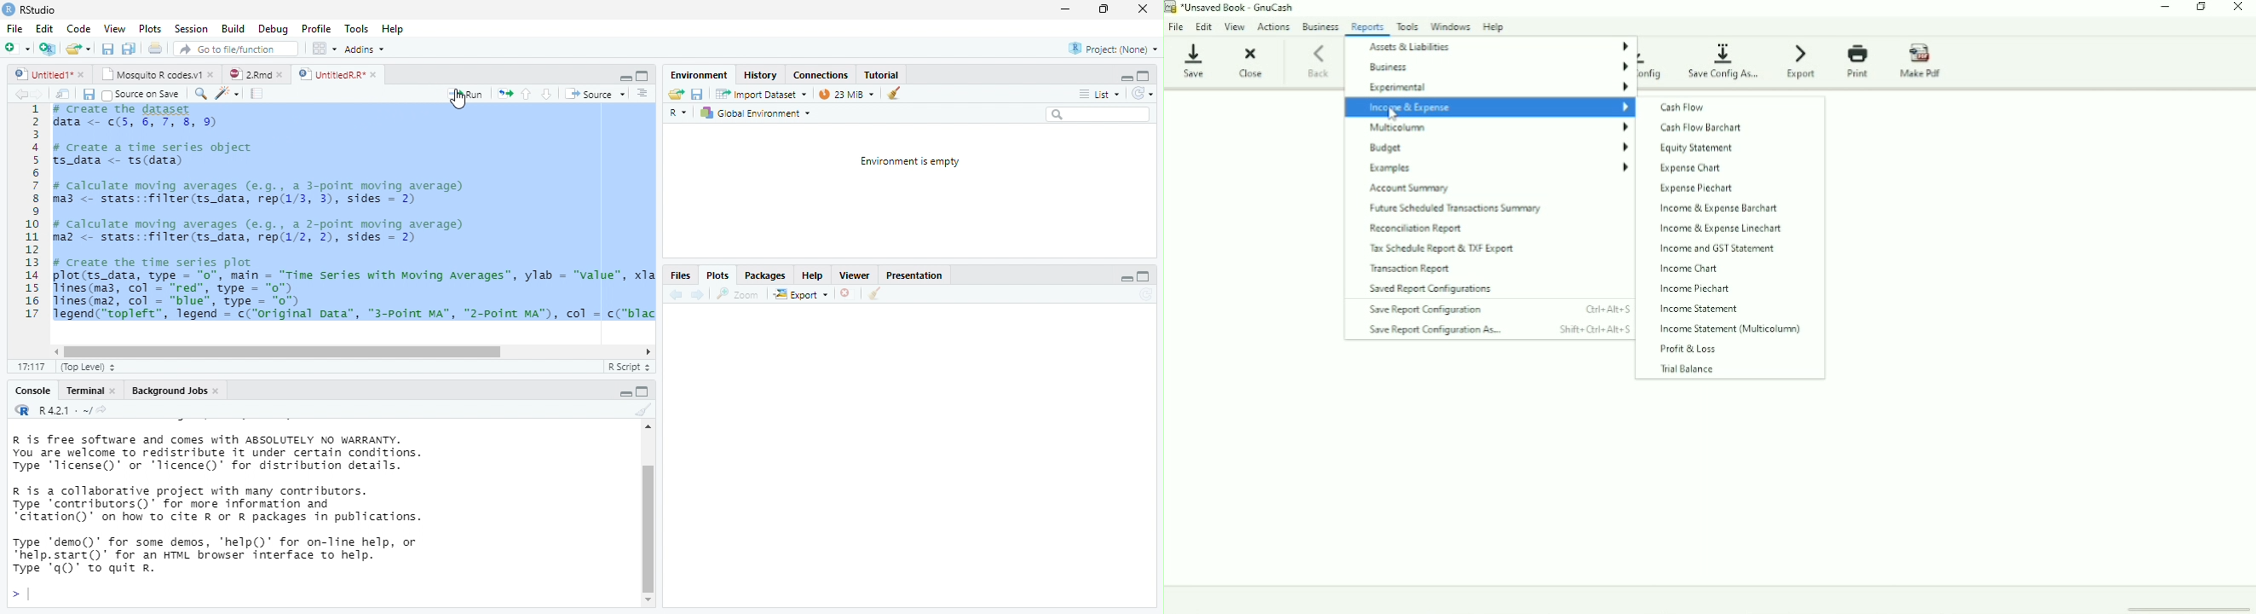  What do you see at coordinates (283, 75) in the screenshot?
I see `close` at bounding box center [283, 75].